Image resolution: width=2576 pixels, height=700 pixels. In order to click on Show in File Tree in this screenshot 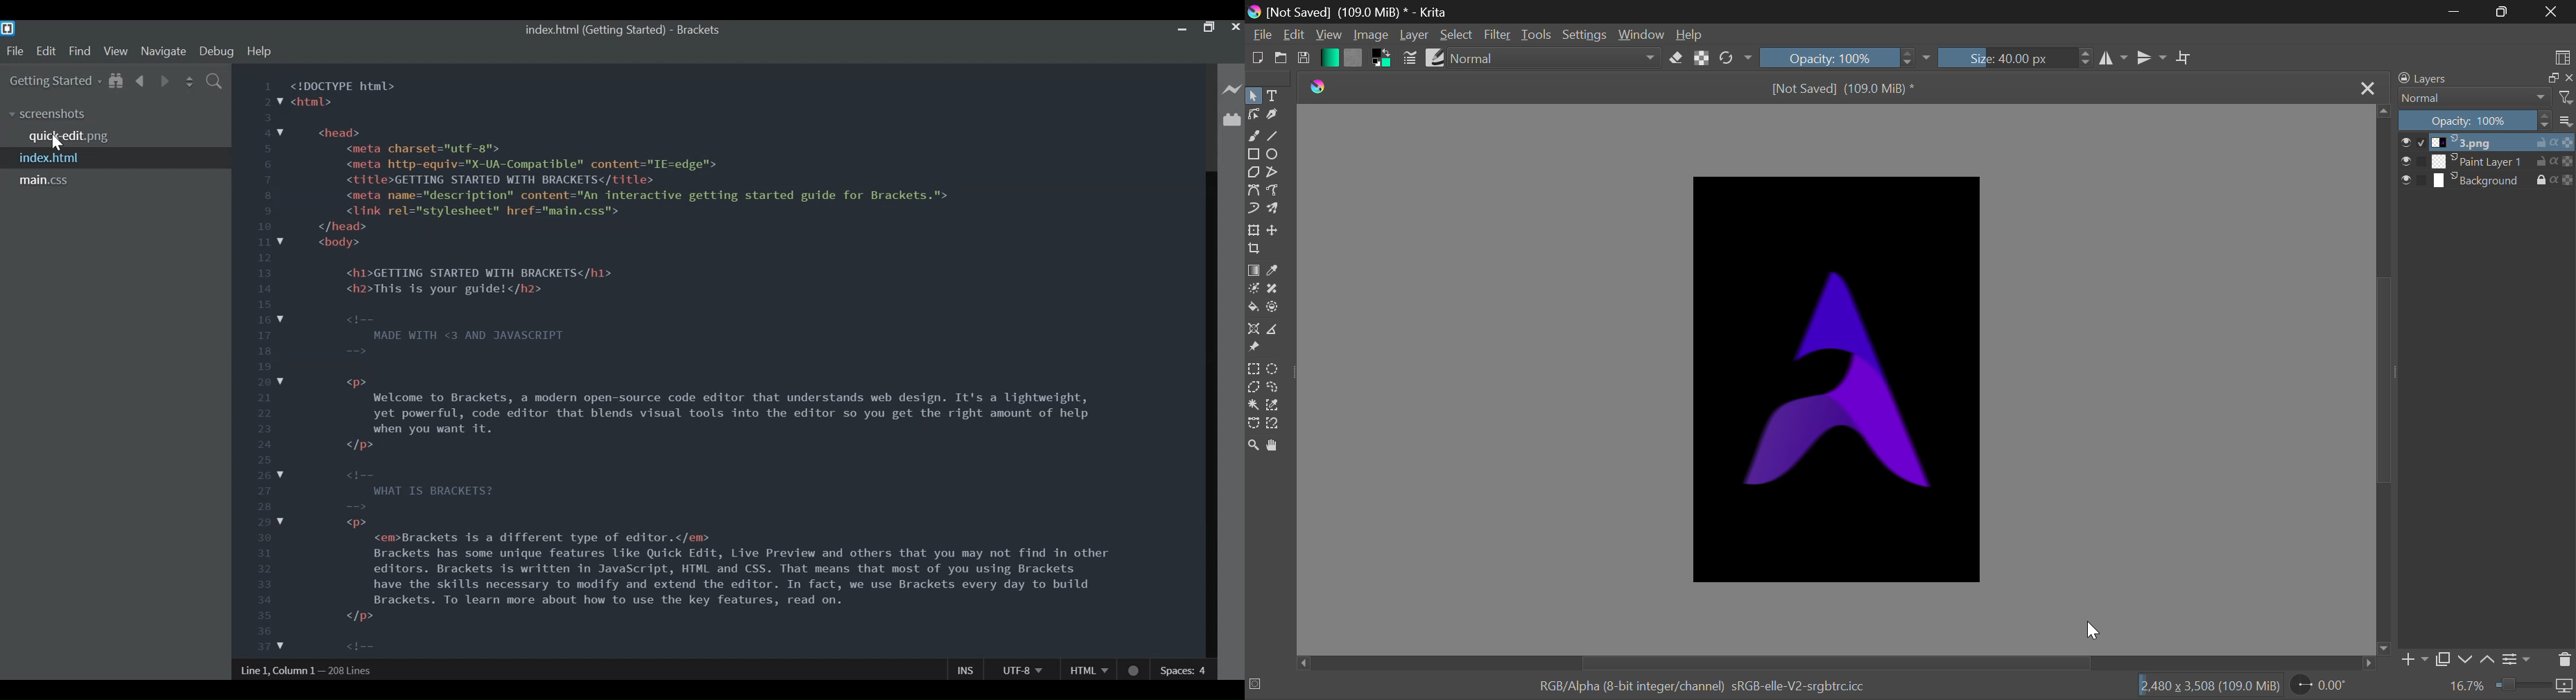, I will do `click(119, 80)`.